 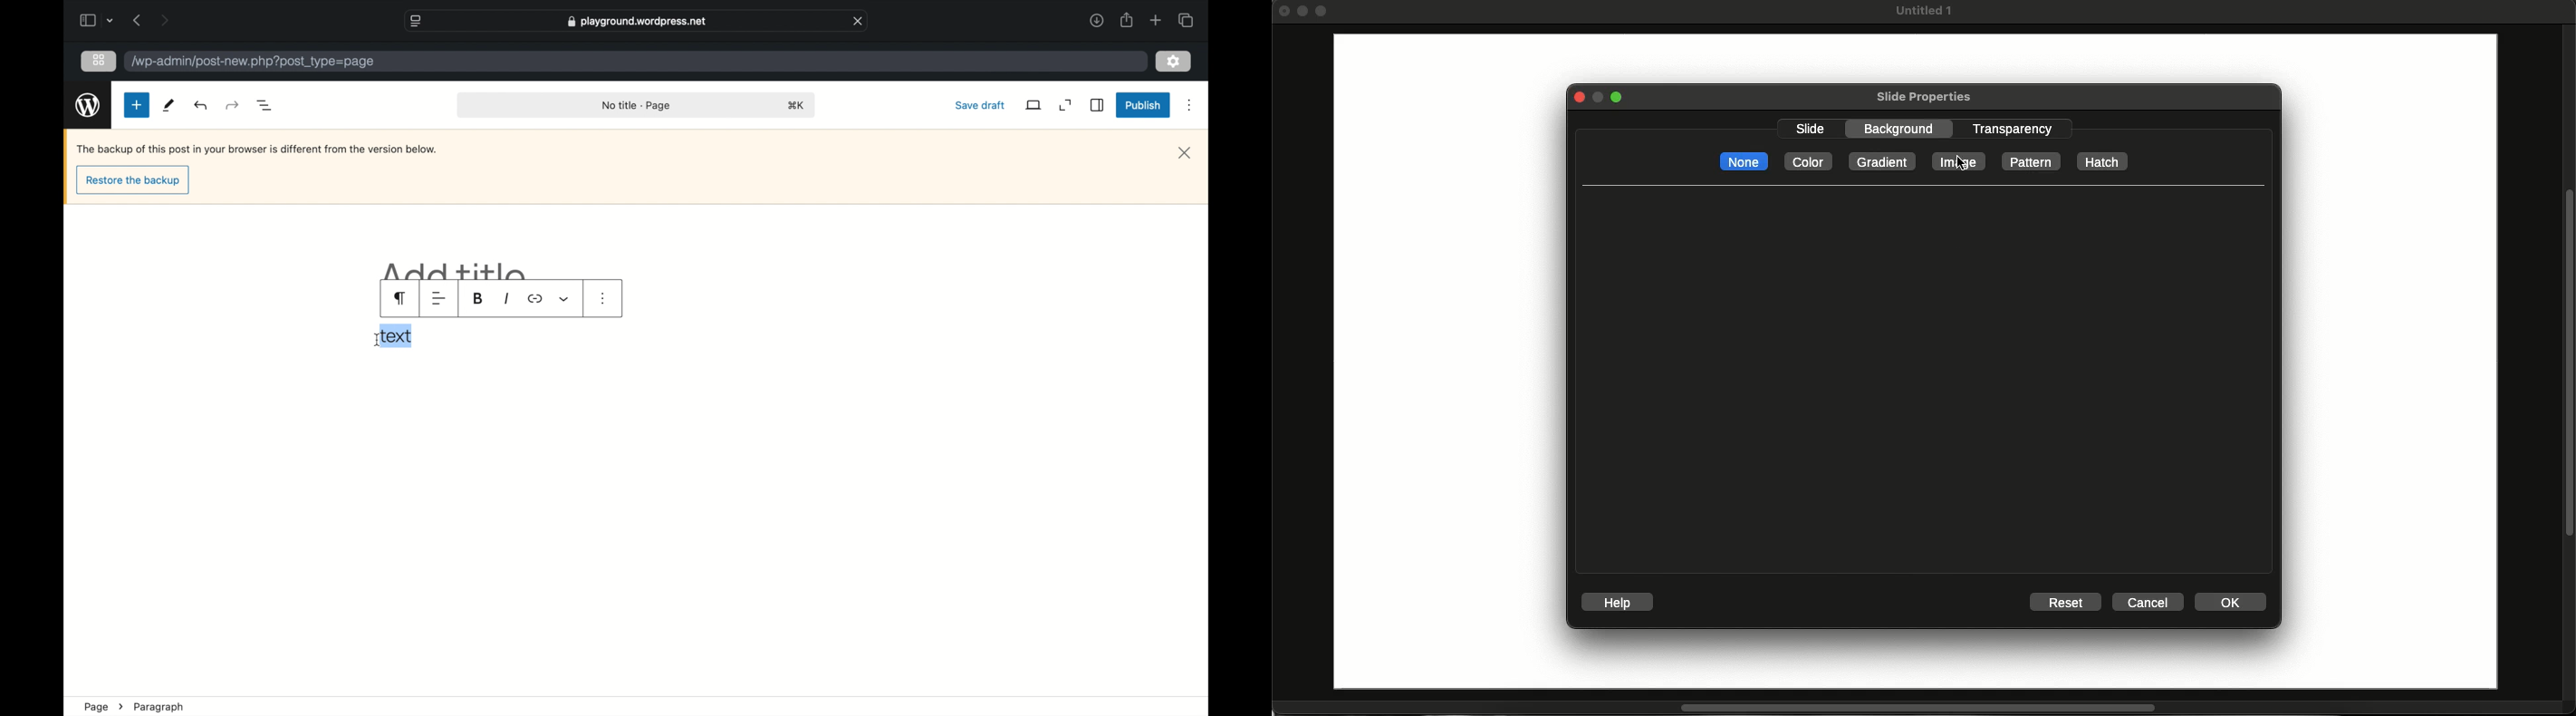 What do you see at coordinates (1128, 20) in the screenshot?
I see `share` at bounding box center [1128, 20].